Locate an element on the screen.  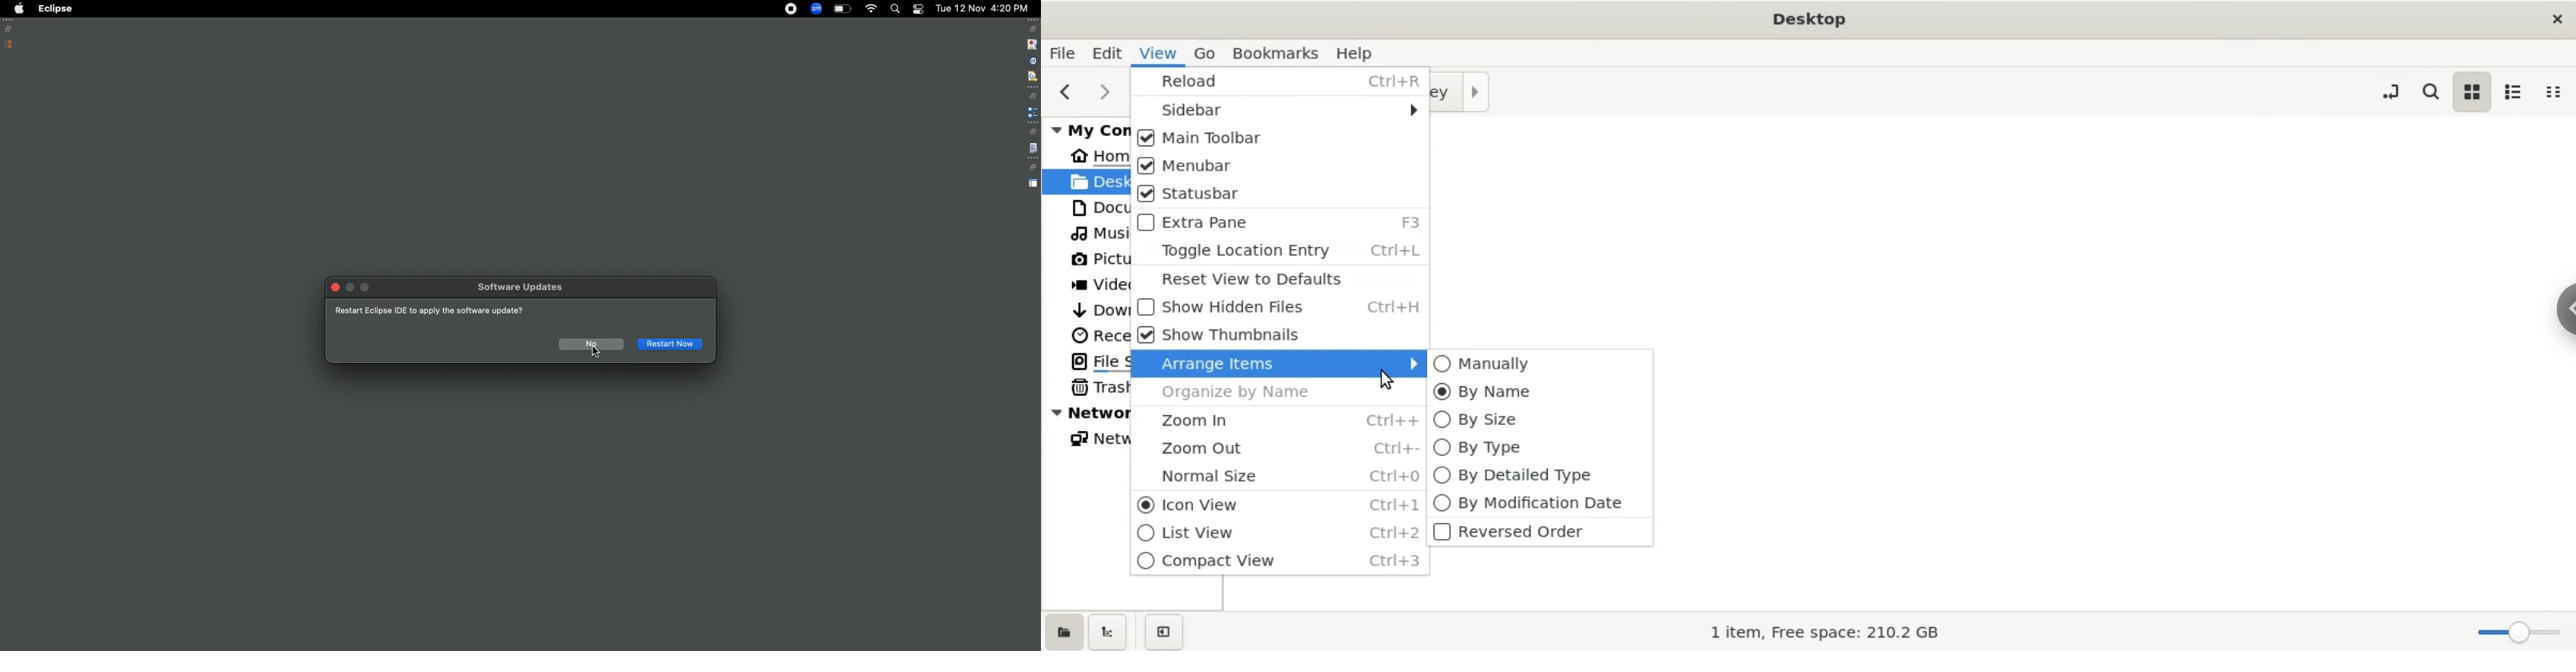
Software updates is located at coordinates (523, 289).